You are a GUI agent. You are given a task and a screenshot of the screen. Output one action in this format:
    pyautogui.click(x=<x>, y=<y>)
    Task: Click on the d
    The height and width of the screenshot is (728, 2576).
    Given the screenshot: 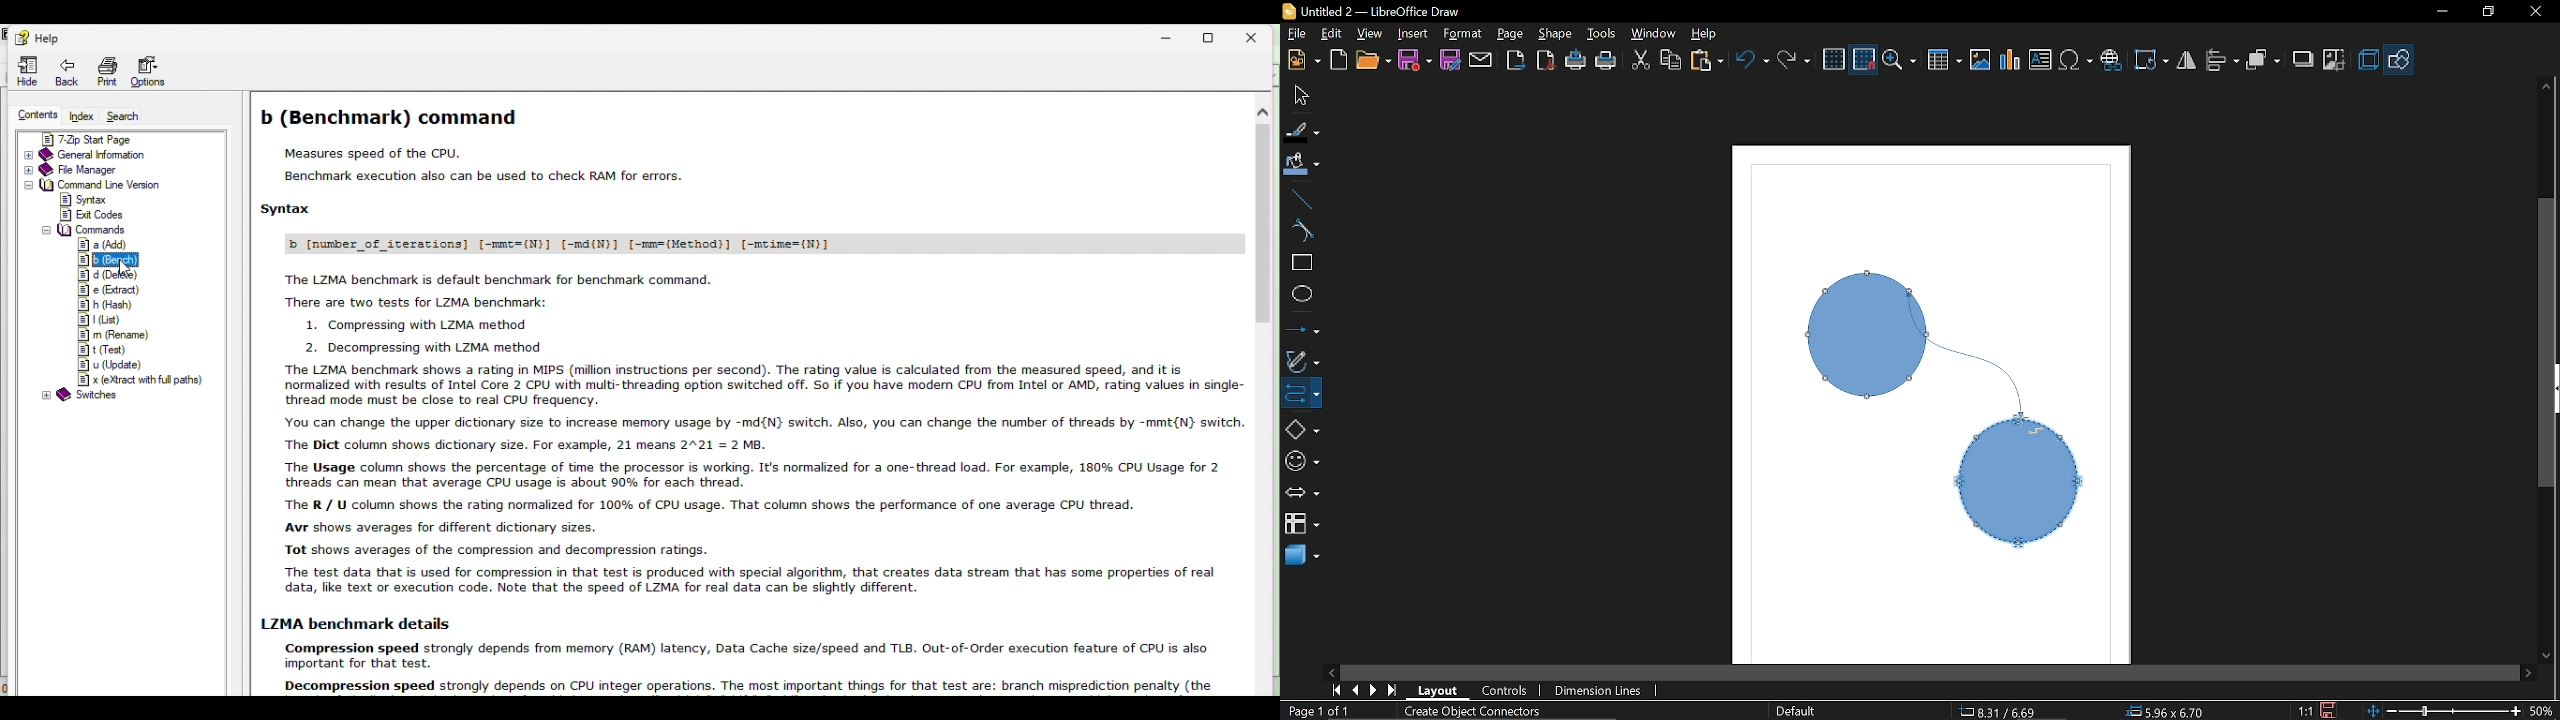 What is the action you would take?
    pyautogui.click(x=107, y=276)
    